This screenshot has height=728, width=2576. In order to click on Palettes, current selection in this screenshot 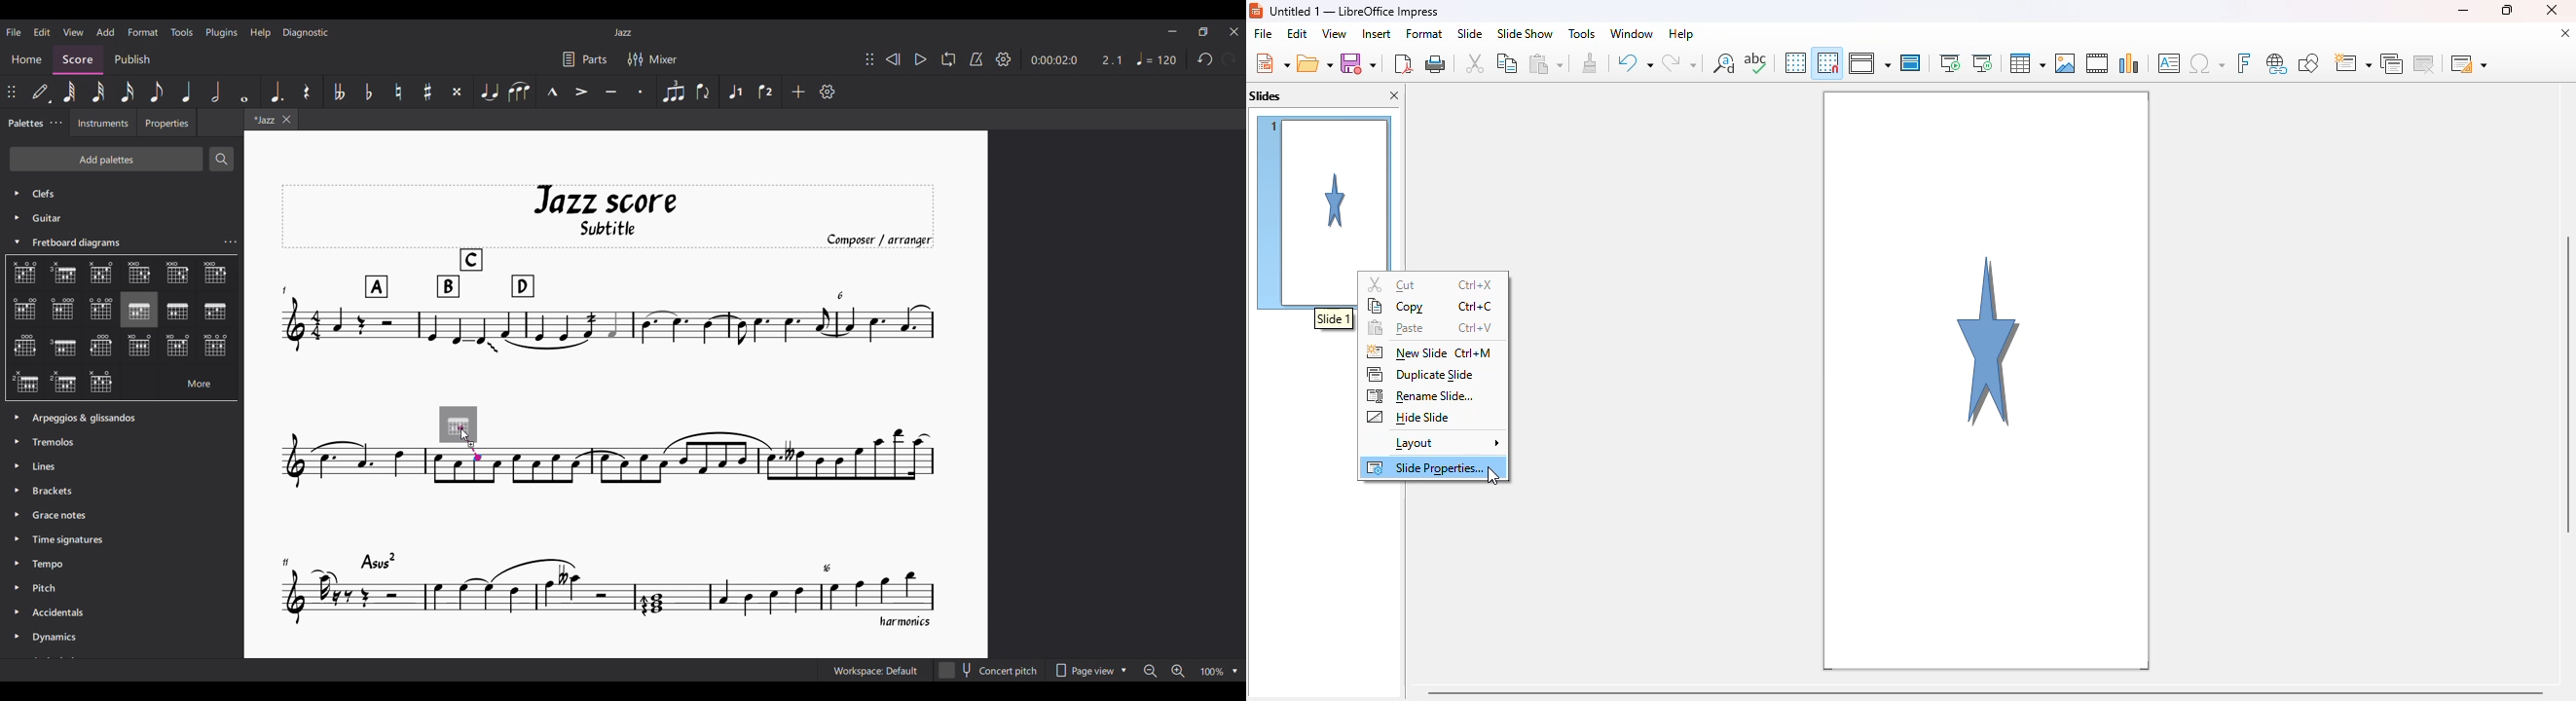, I will do `click(25, 123)`.